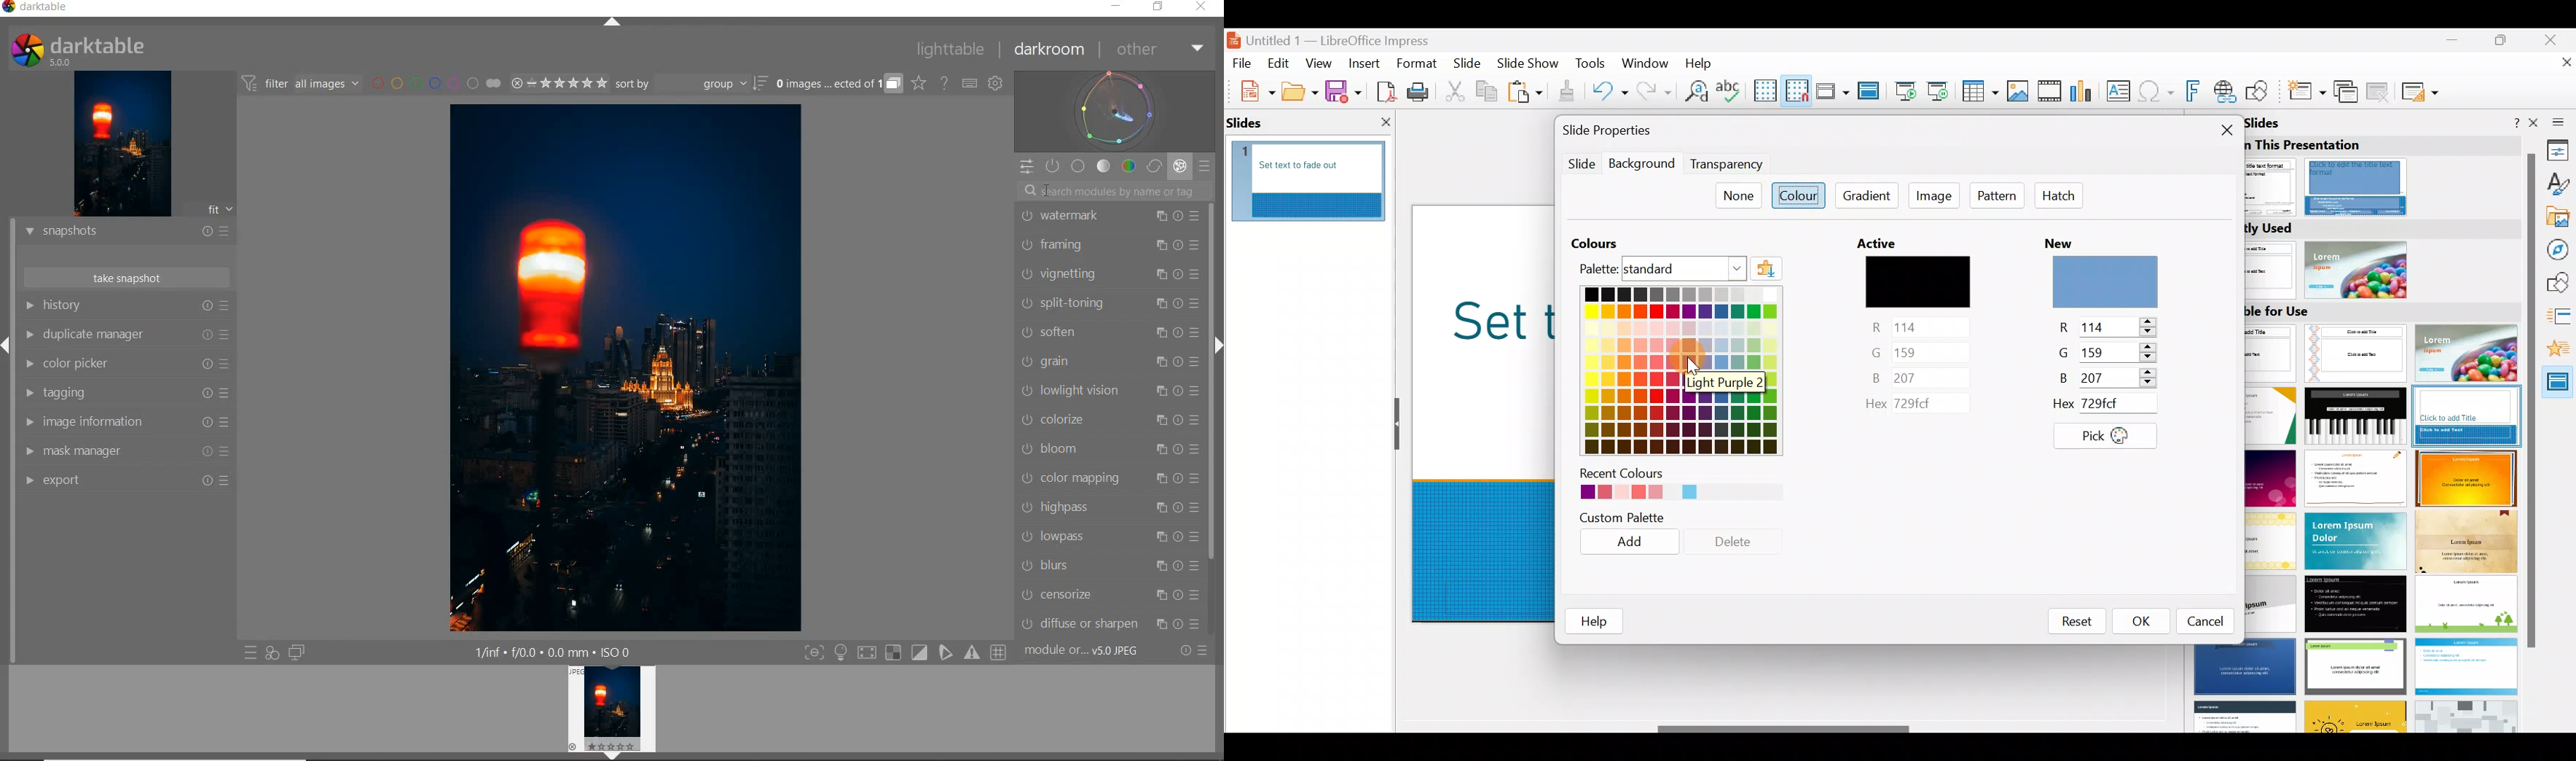  Describe the element at coordinates (2109, 378) in the screenshot. I see `blue` at that location.